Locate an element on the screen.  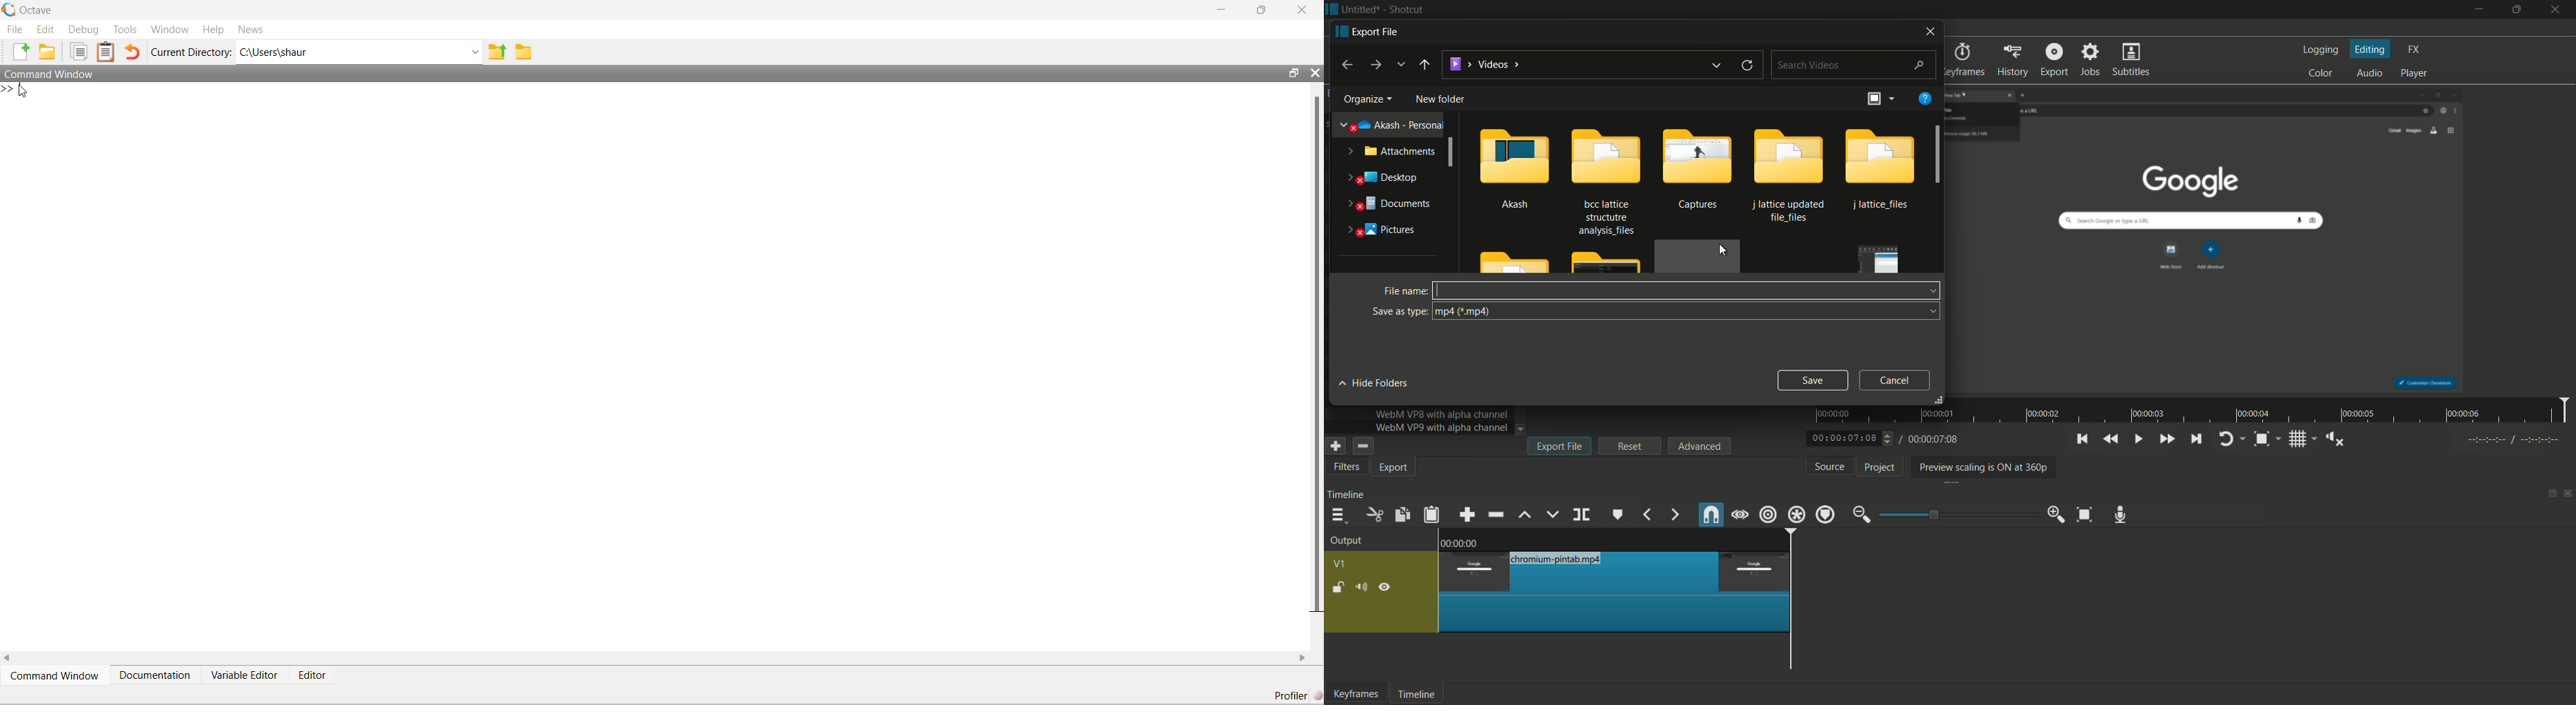
close app is located at coordinates (2558, 10).